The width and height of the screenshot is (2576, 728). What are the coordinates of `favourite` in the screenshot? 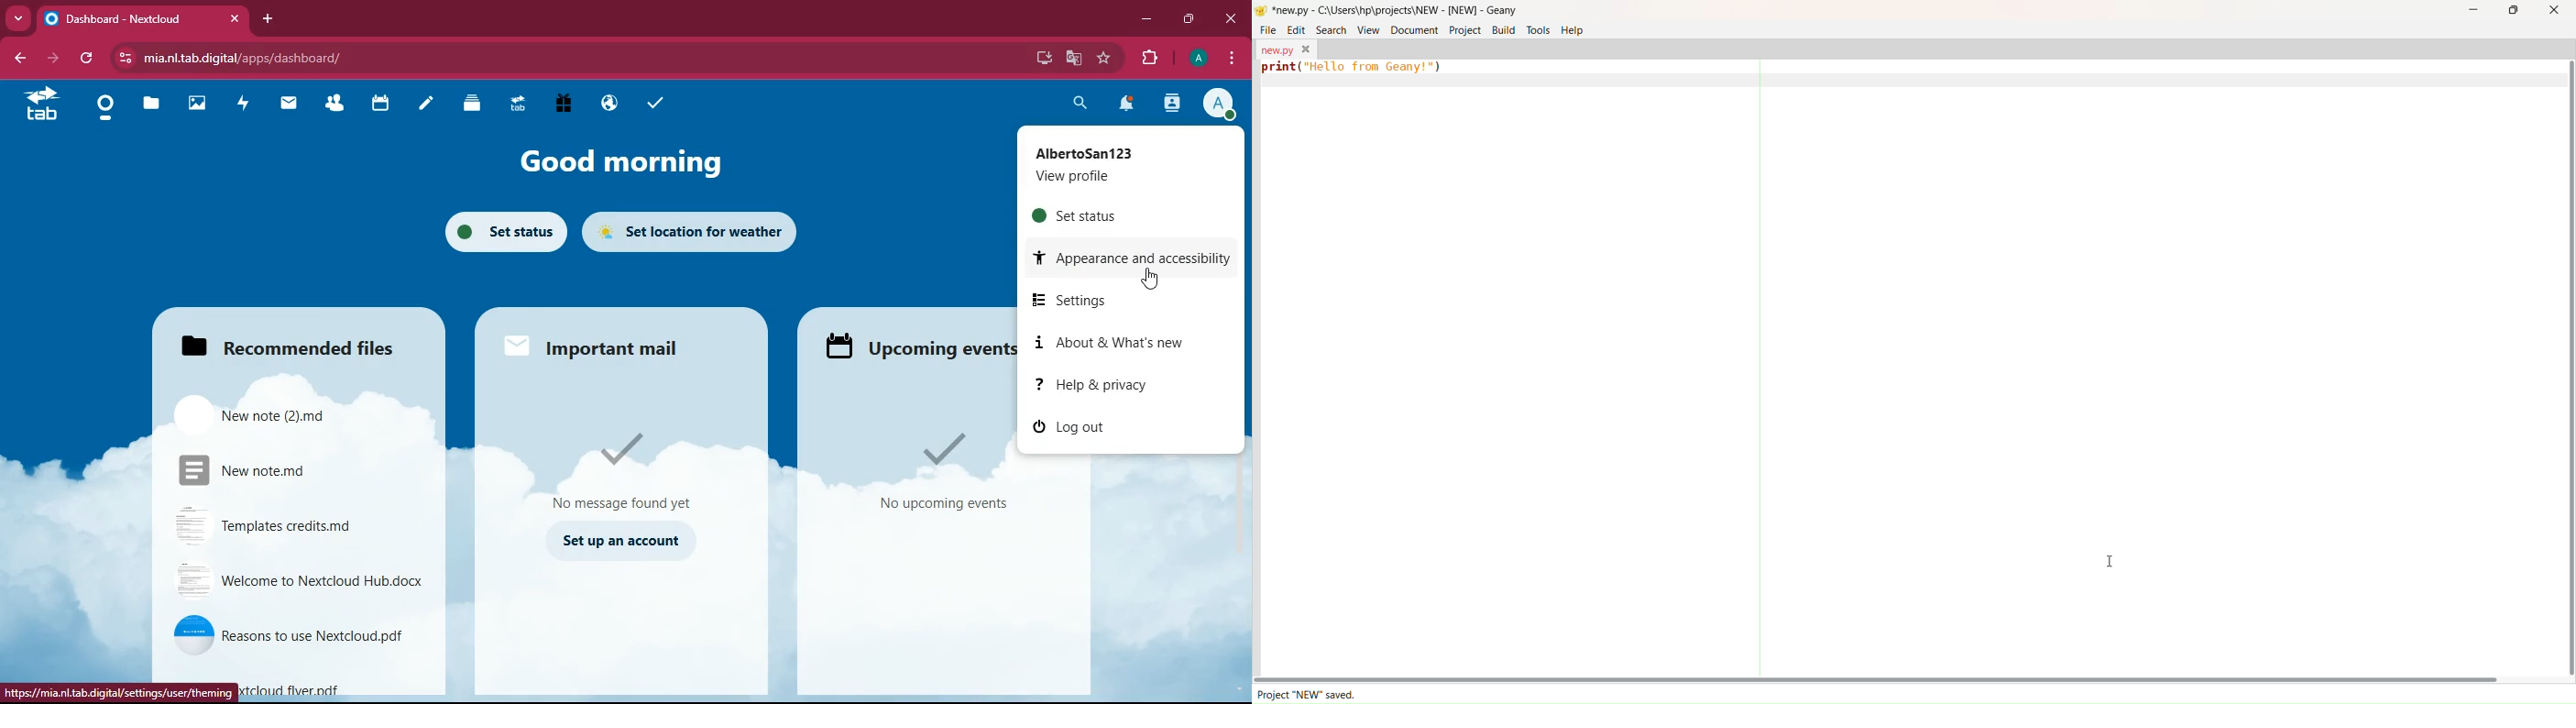 It's located at (1104, 58).